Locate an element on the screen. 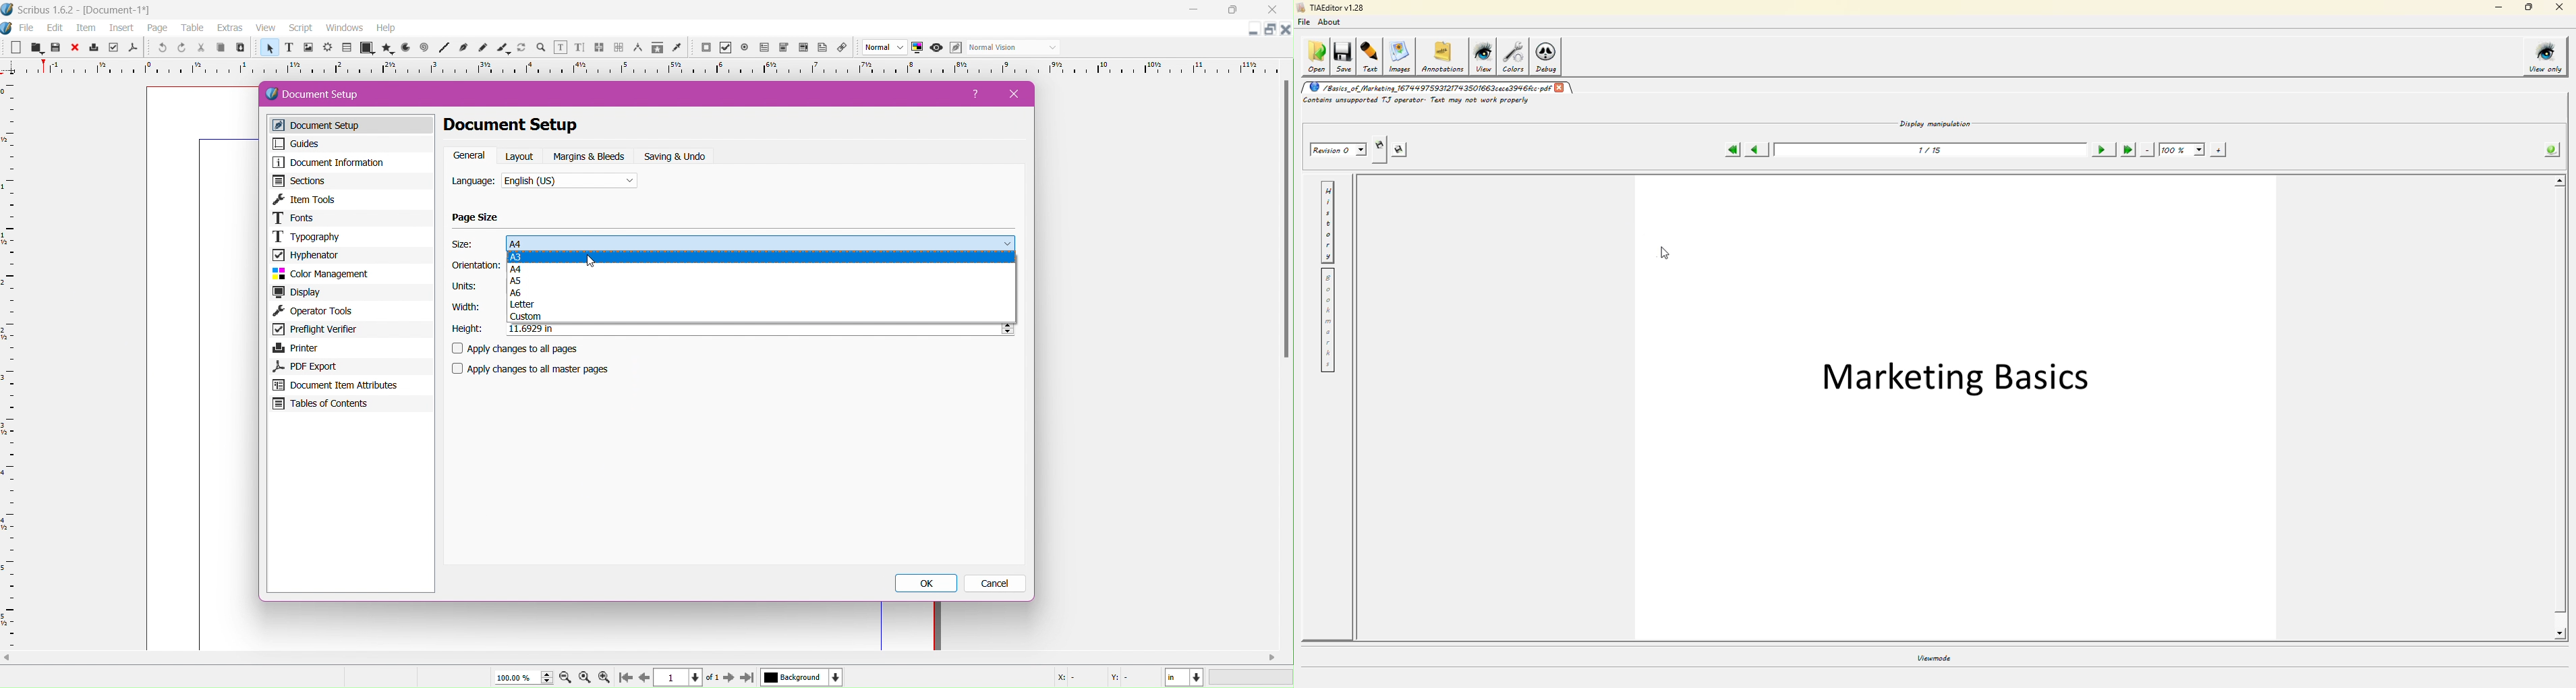  text frame is located at coordinates (288, 49).